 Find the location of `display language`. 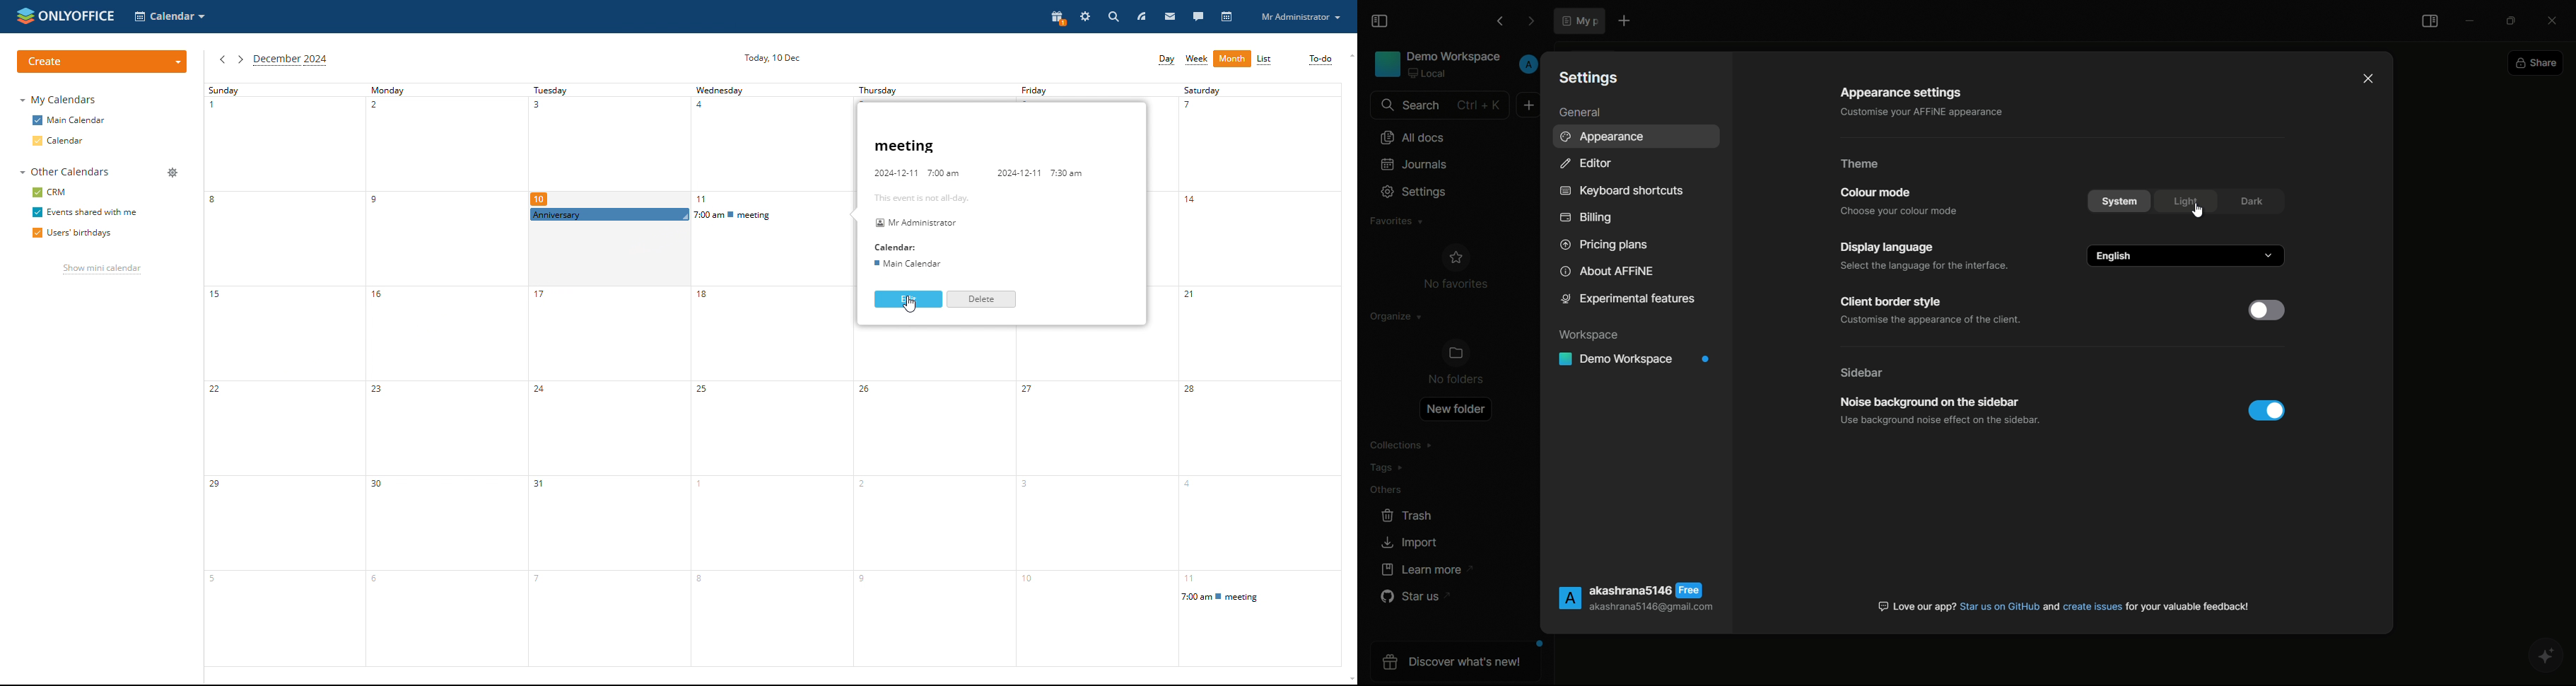

display language is located at coordinates (1888, 248).